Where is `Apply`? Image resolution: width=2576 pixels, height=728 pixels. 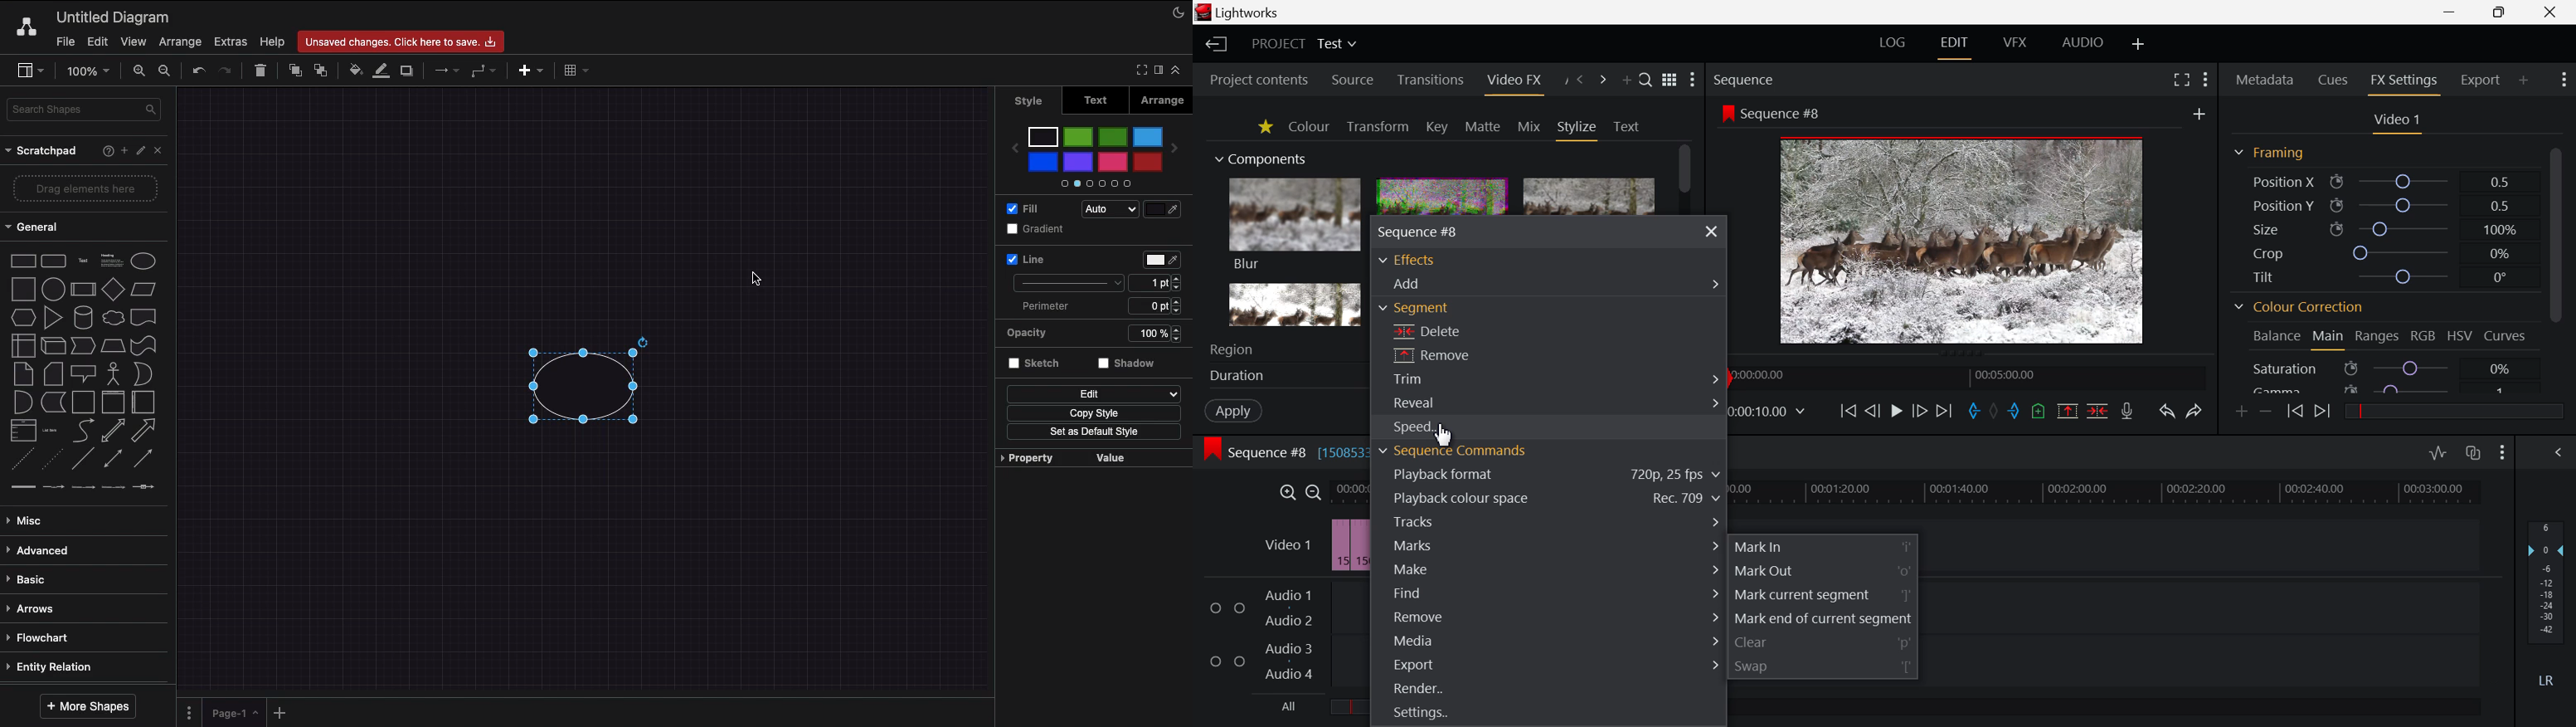 Apply is located at coordinates (1233, 410).